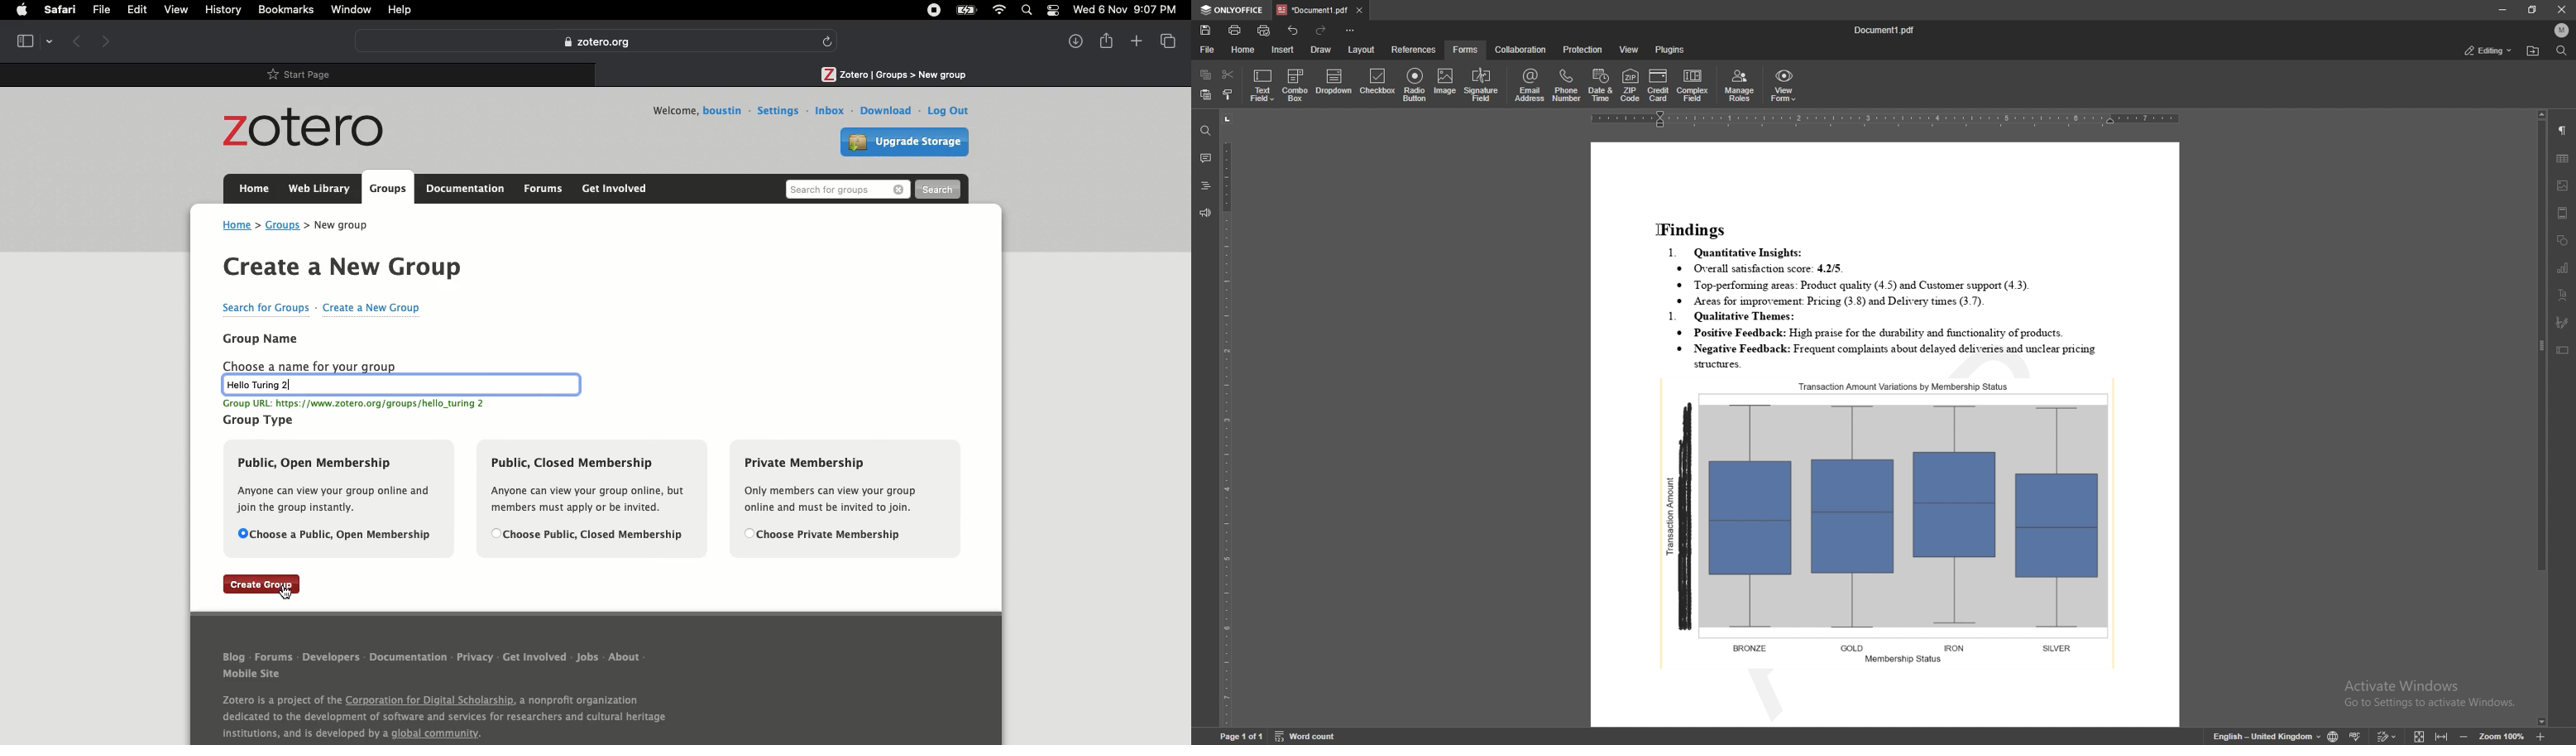 Image resolution: width=2576 pixels, height=756 pixels. What do you see at coordinates (342, 269) in the screenshot?
I see `Create a new group` at bounding box center [342, 269].